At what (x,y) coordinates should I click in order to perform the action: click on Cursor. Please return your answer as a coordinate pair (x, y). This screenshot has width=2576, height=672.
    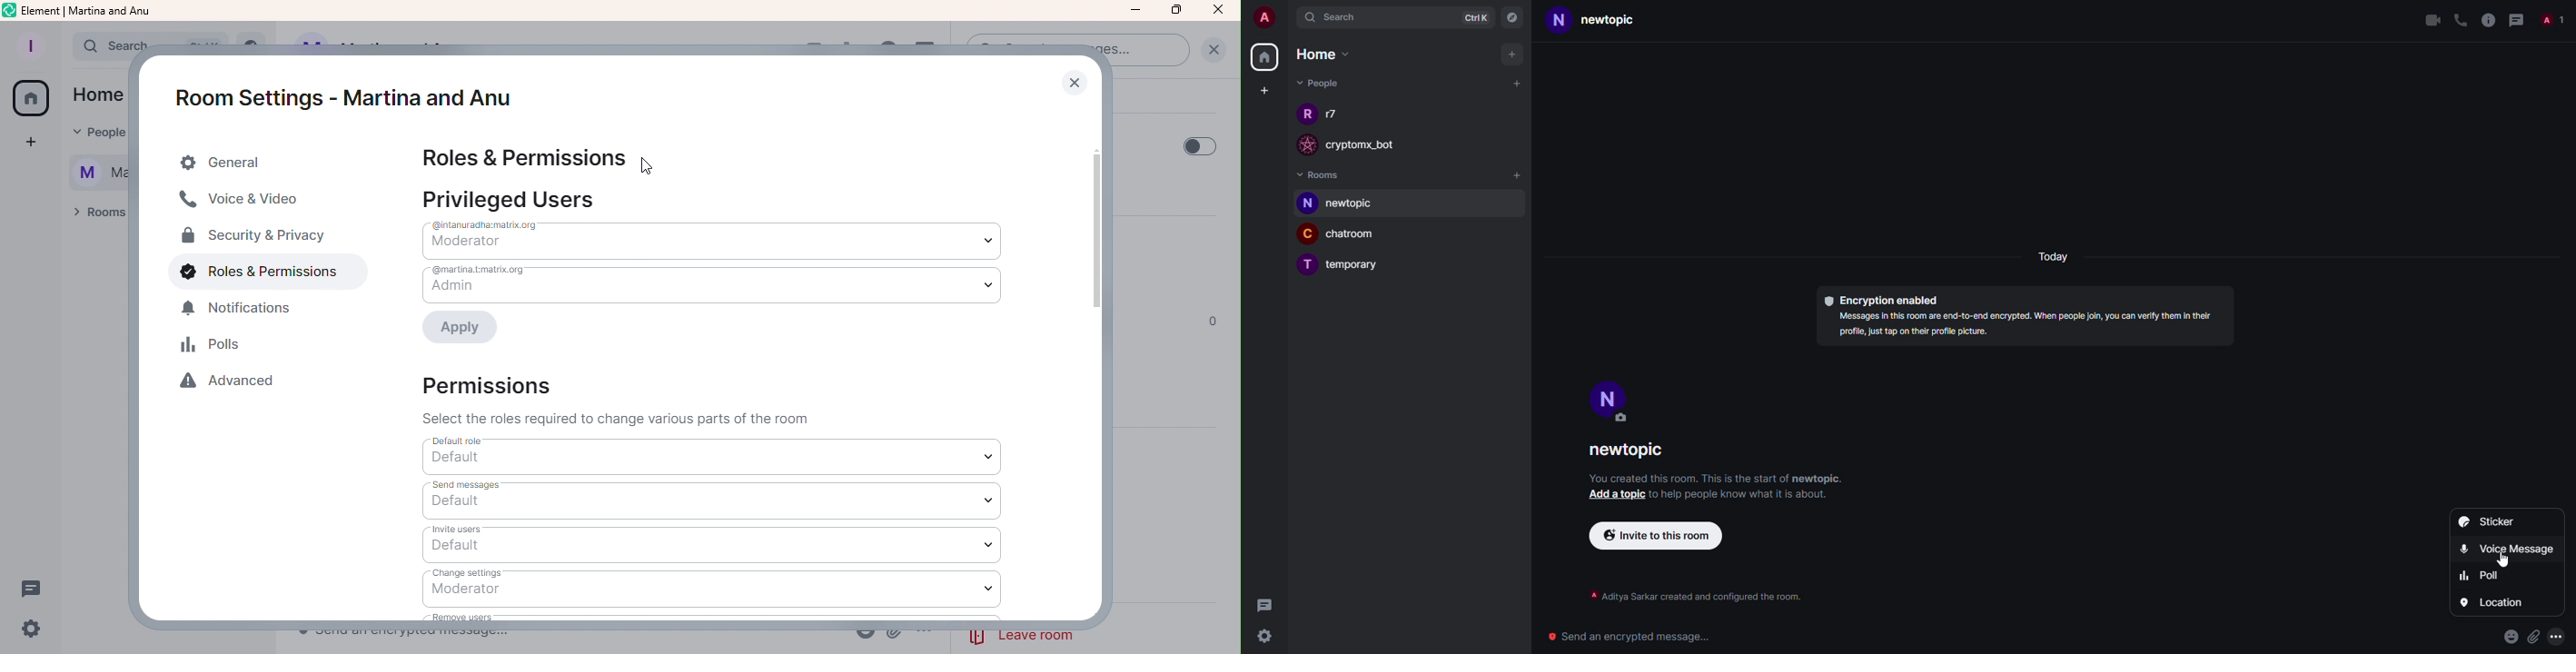
    Looking at the image, I should click on (661, 164).